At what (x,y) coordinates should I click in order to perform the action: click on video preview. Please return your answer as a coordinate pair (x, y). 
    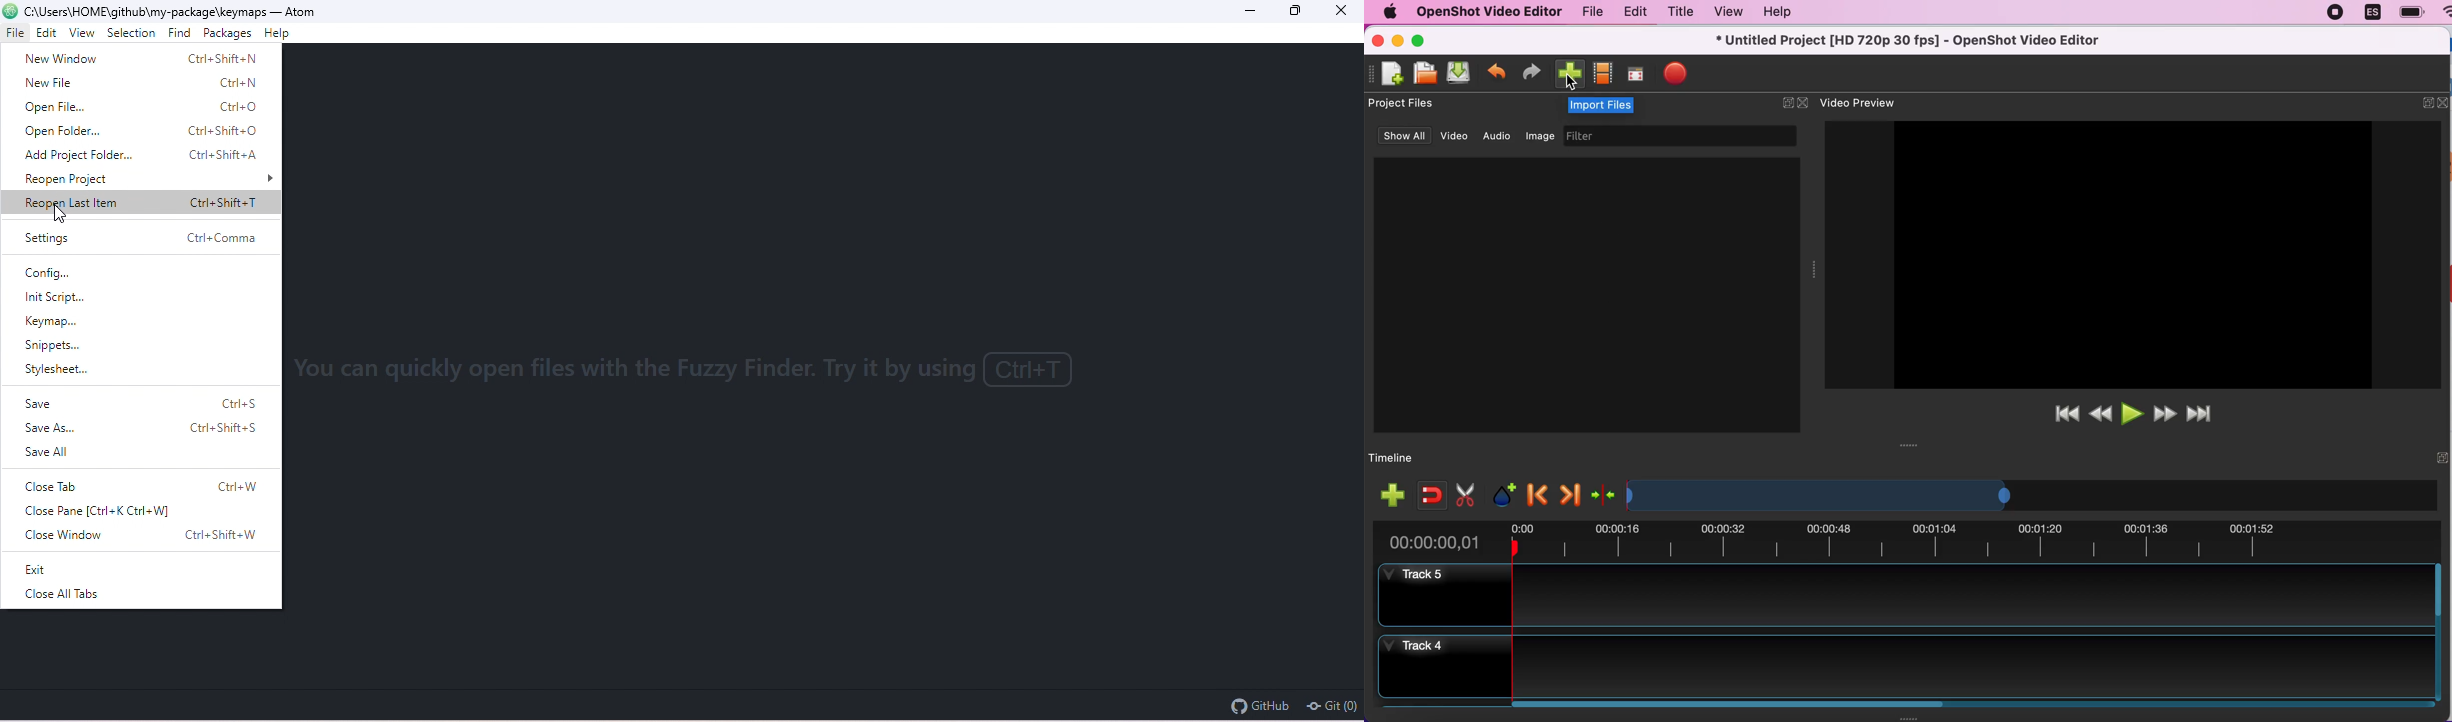
    Looking at the image, I should click on (2124, 252).